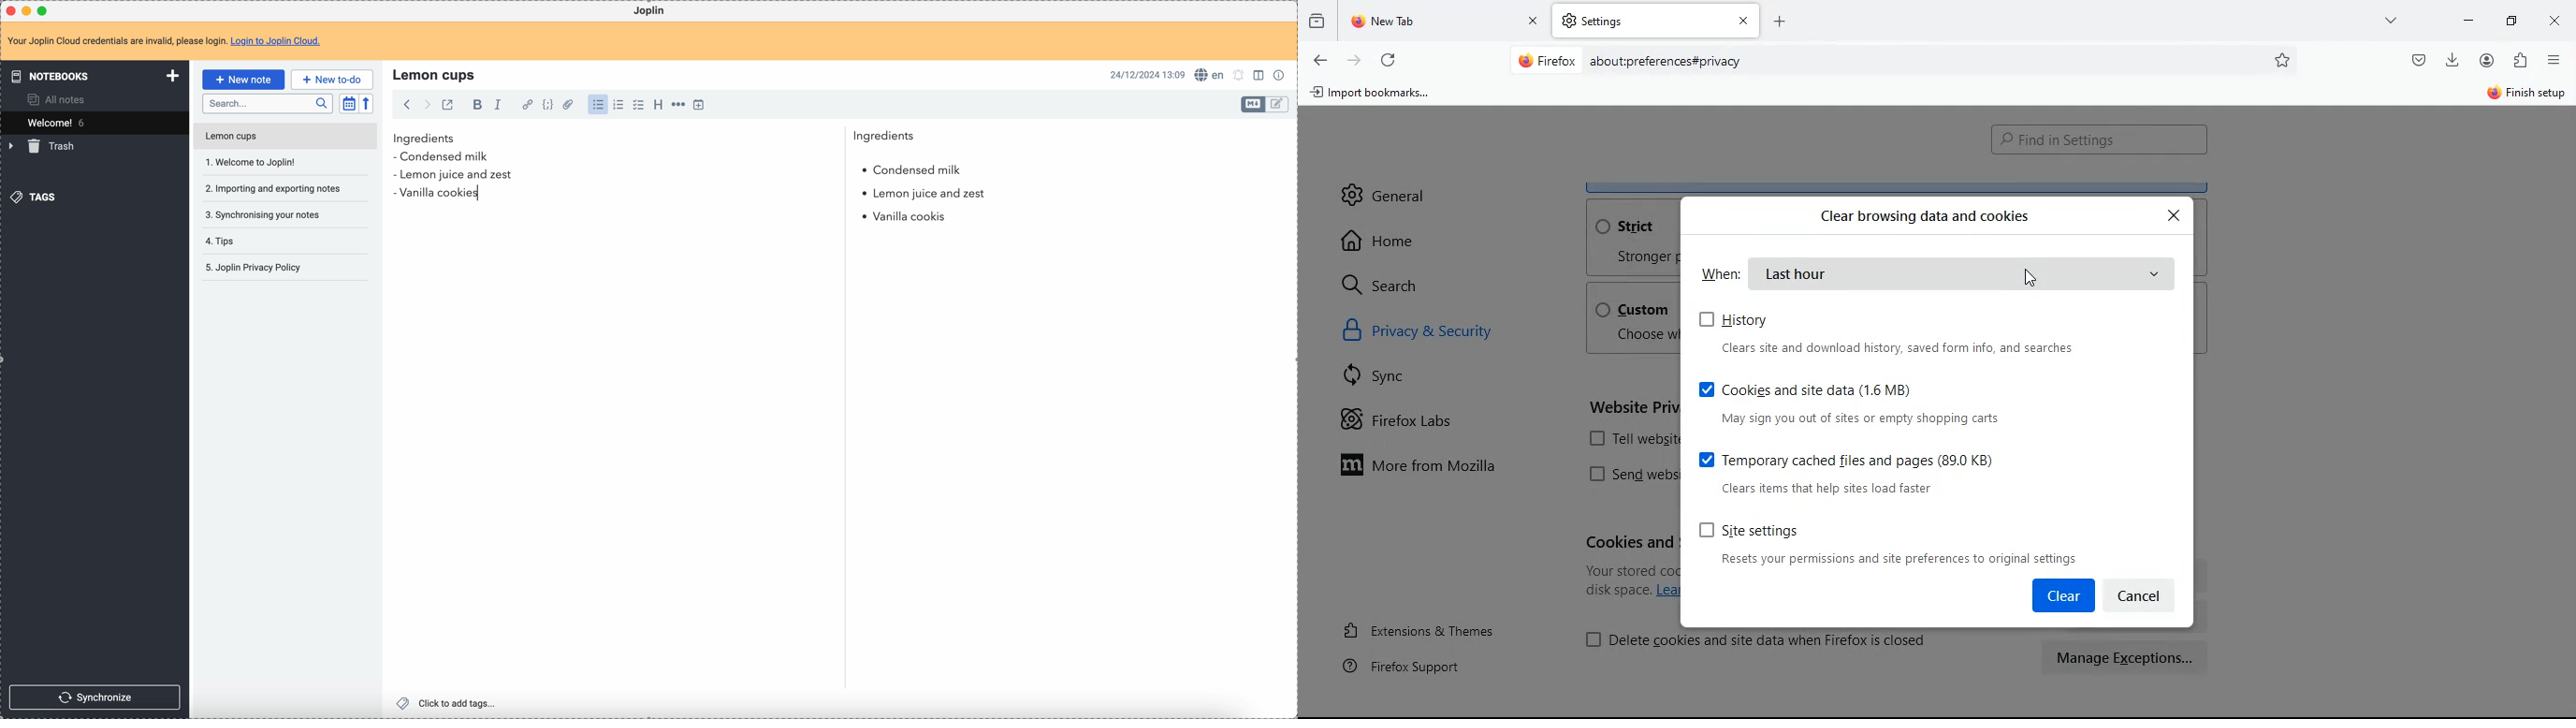 Image resolution: width=2576 pixels, height=728 pixels. Describe the element at coordinates (1722, 272) in the screenshot. I see `when` at that location.